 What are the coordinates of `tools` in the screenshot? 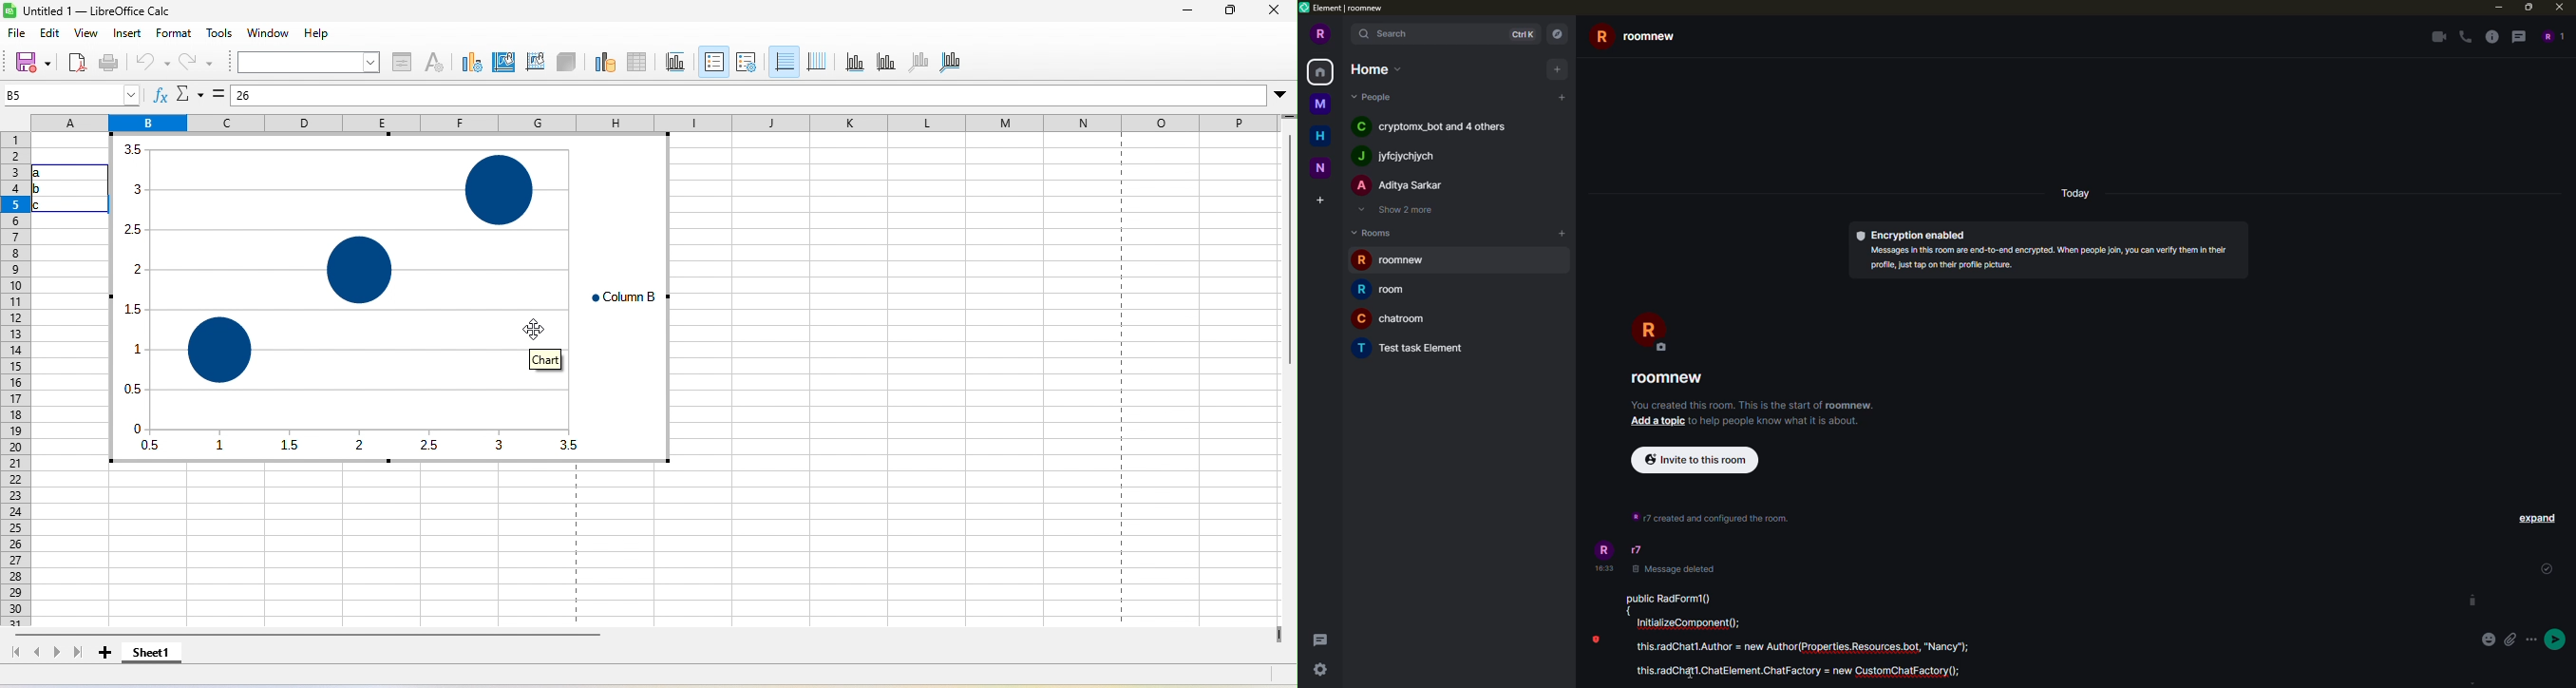 It's located at (220, 34).